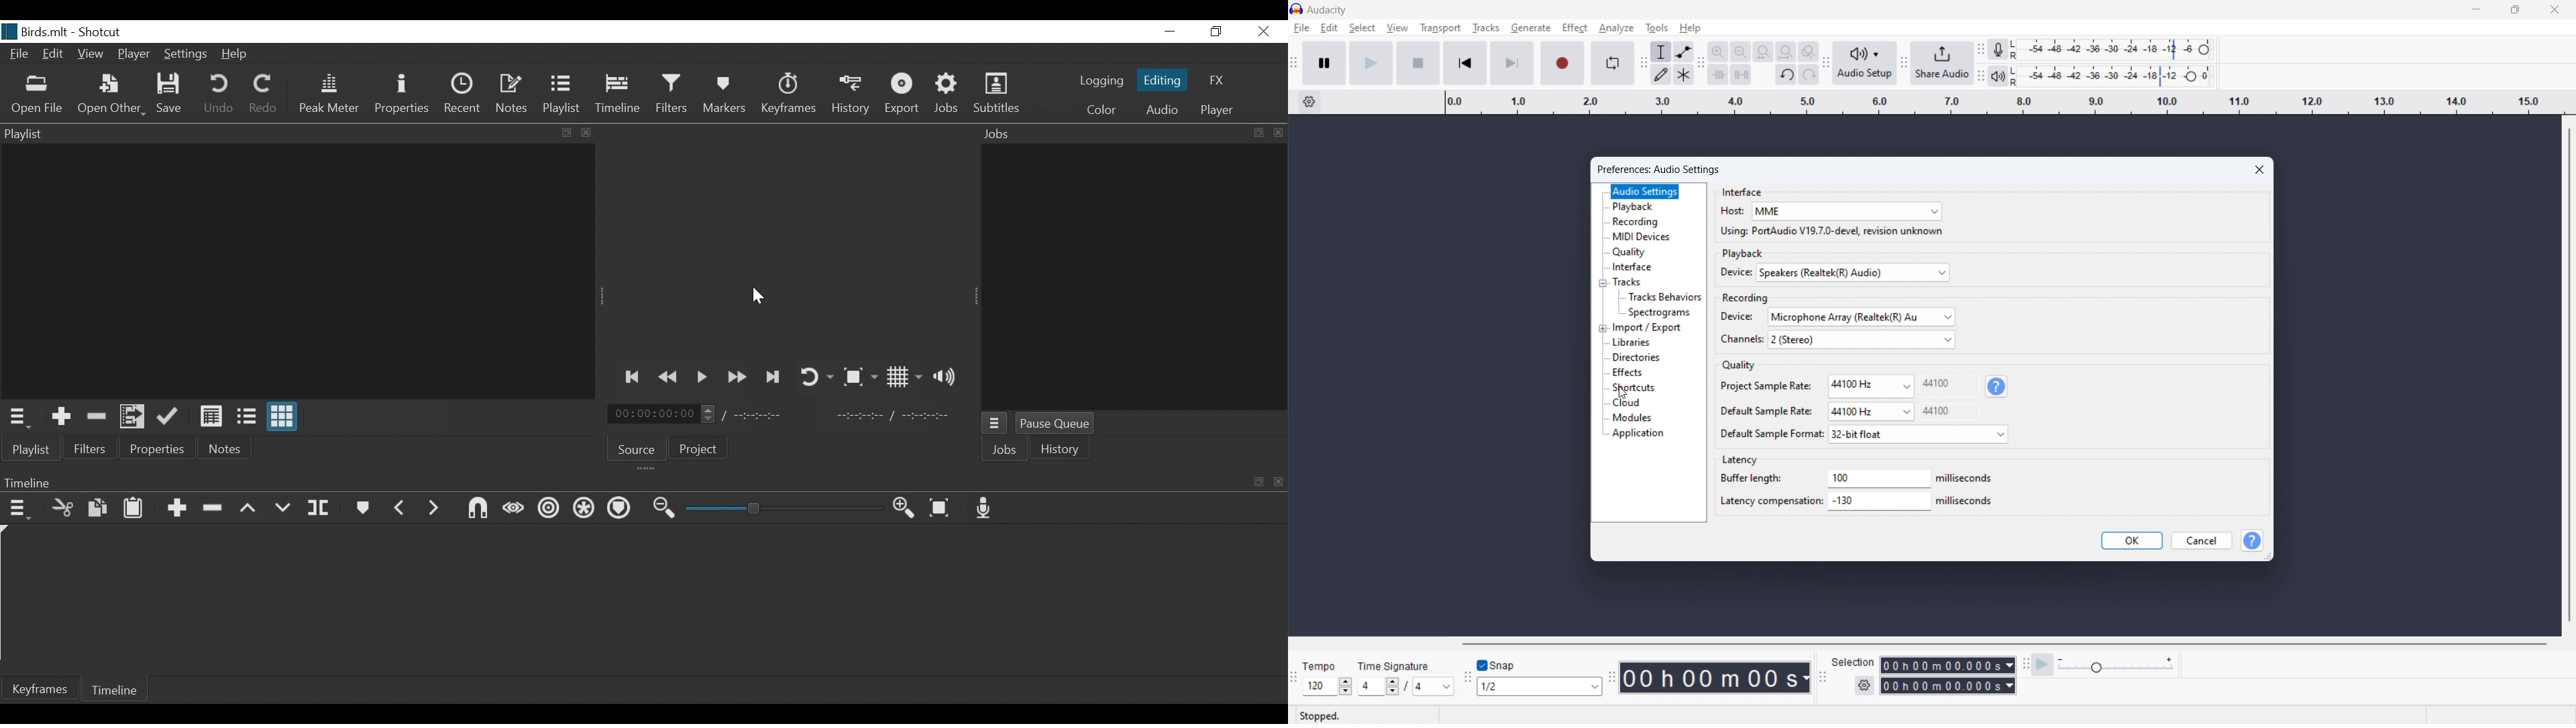  What do you see at coordinates (1393, 666) in the screenshot?
I see `Time Signature - indicates section for time signature of audio` at bounding box center [1393, 666].